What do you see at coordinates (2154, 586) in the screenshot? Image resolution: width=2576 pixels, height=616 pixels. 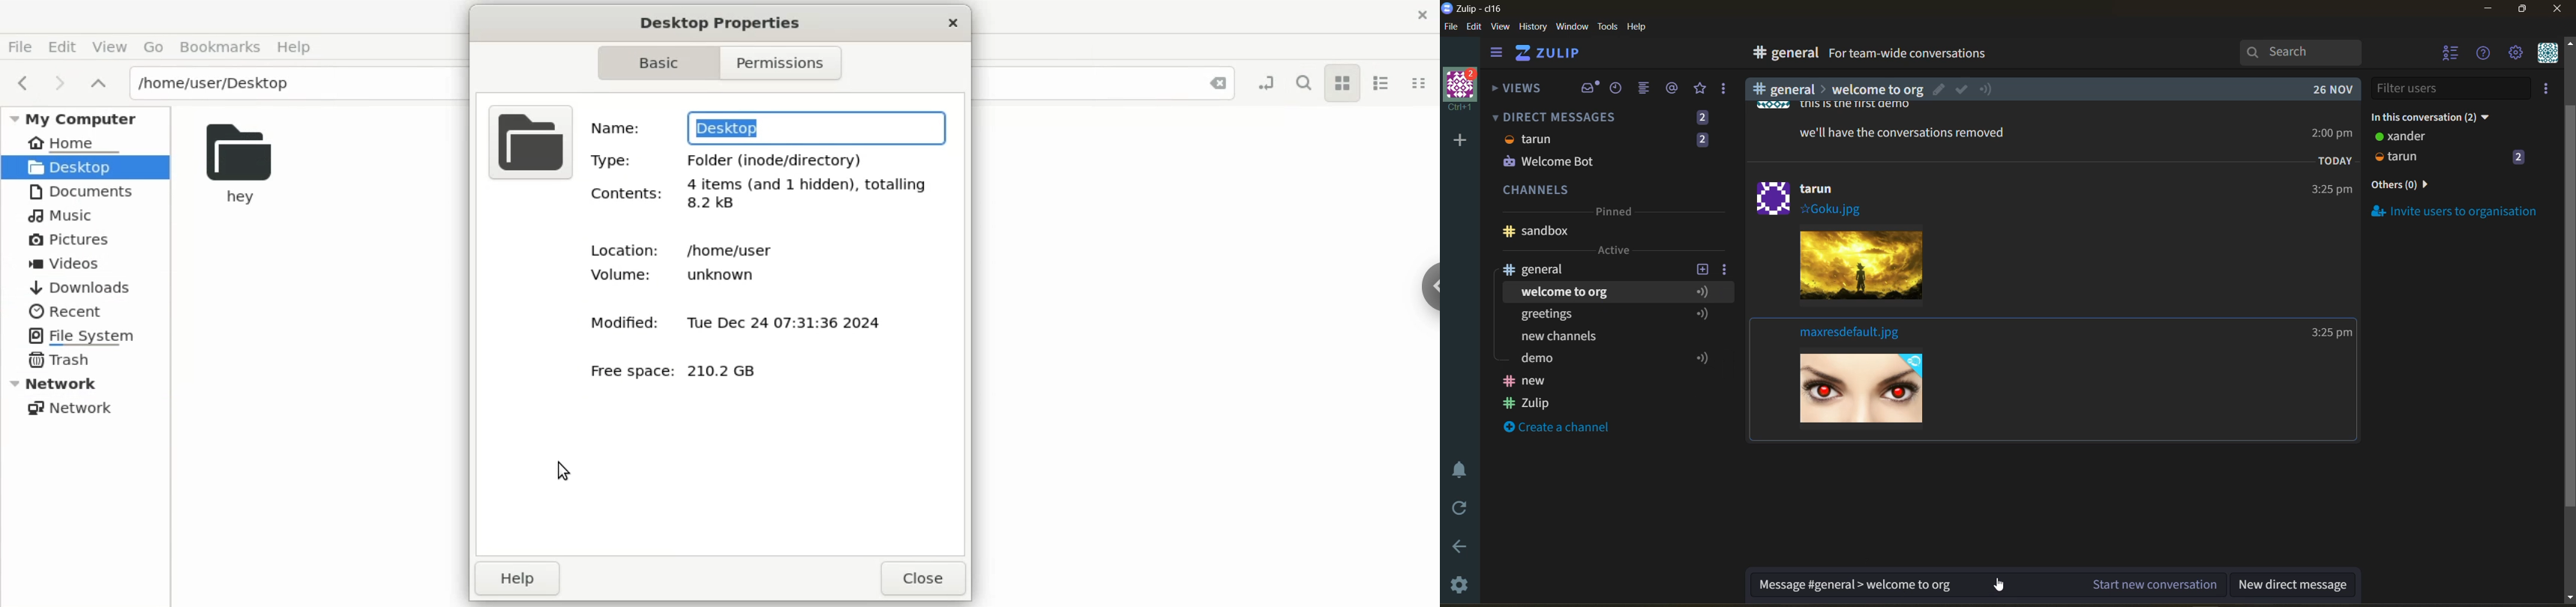 I see `start new  conversation` at bounding box center [2154, 586].